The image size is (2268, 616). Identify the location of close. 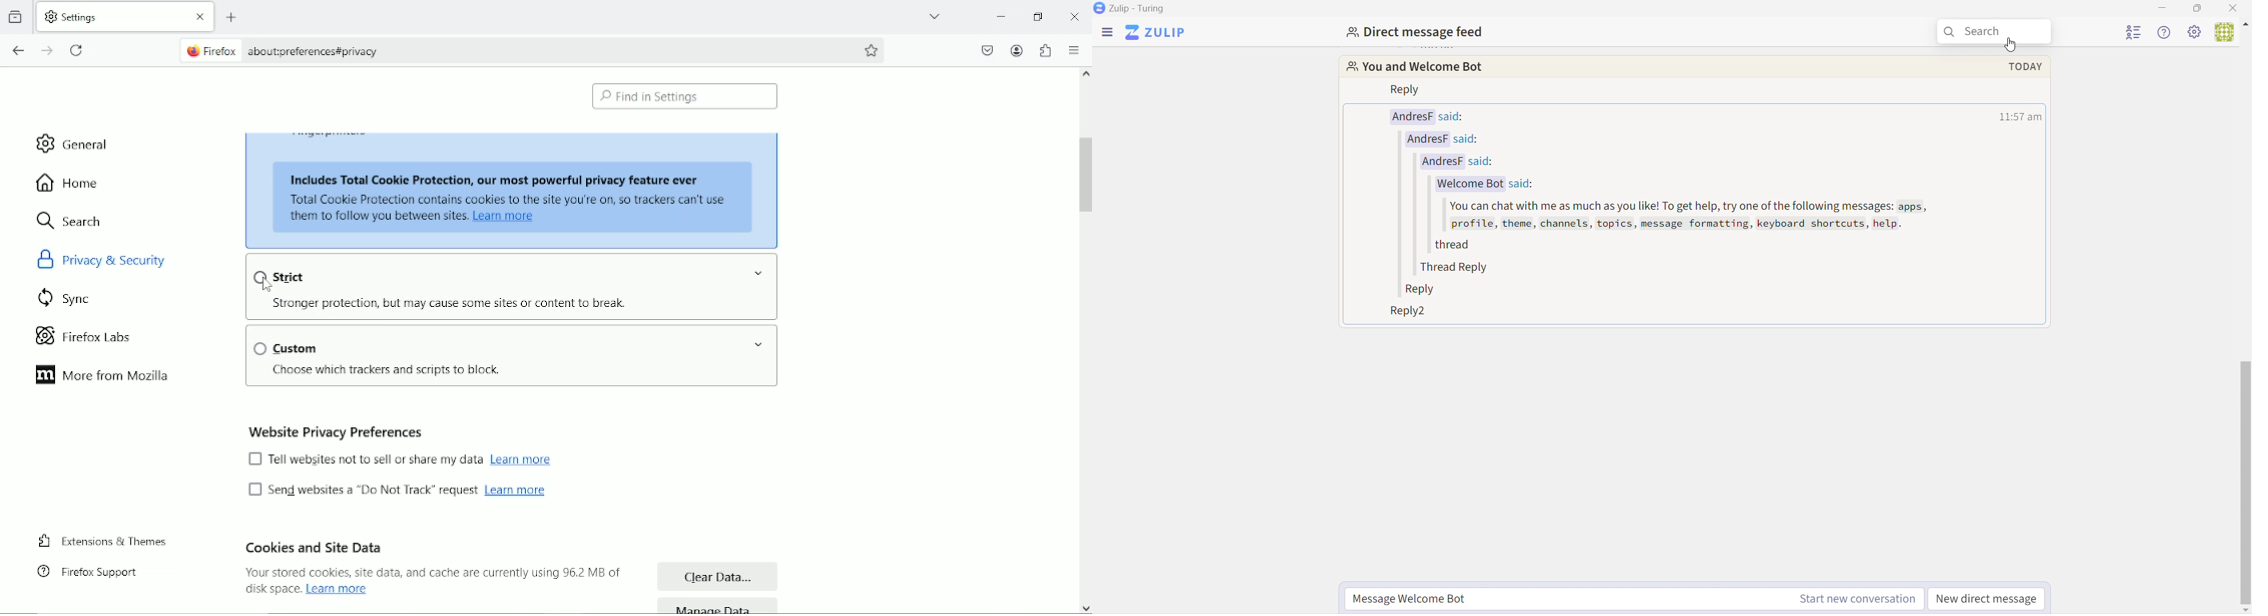
(202, 16).